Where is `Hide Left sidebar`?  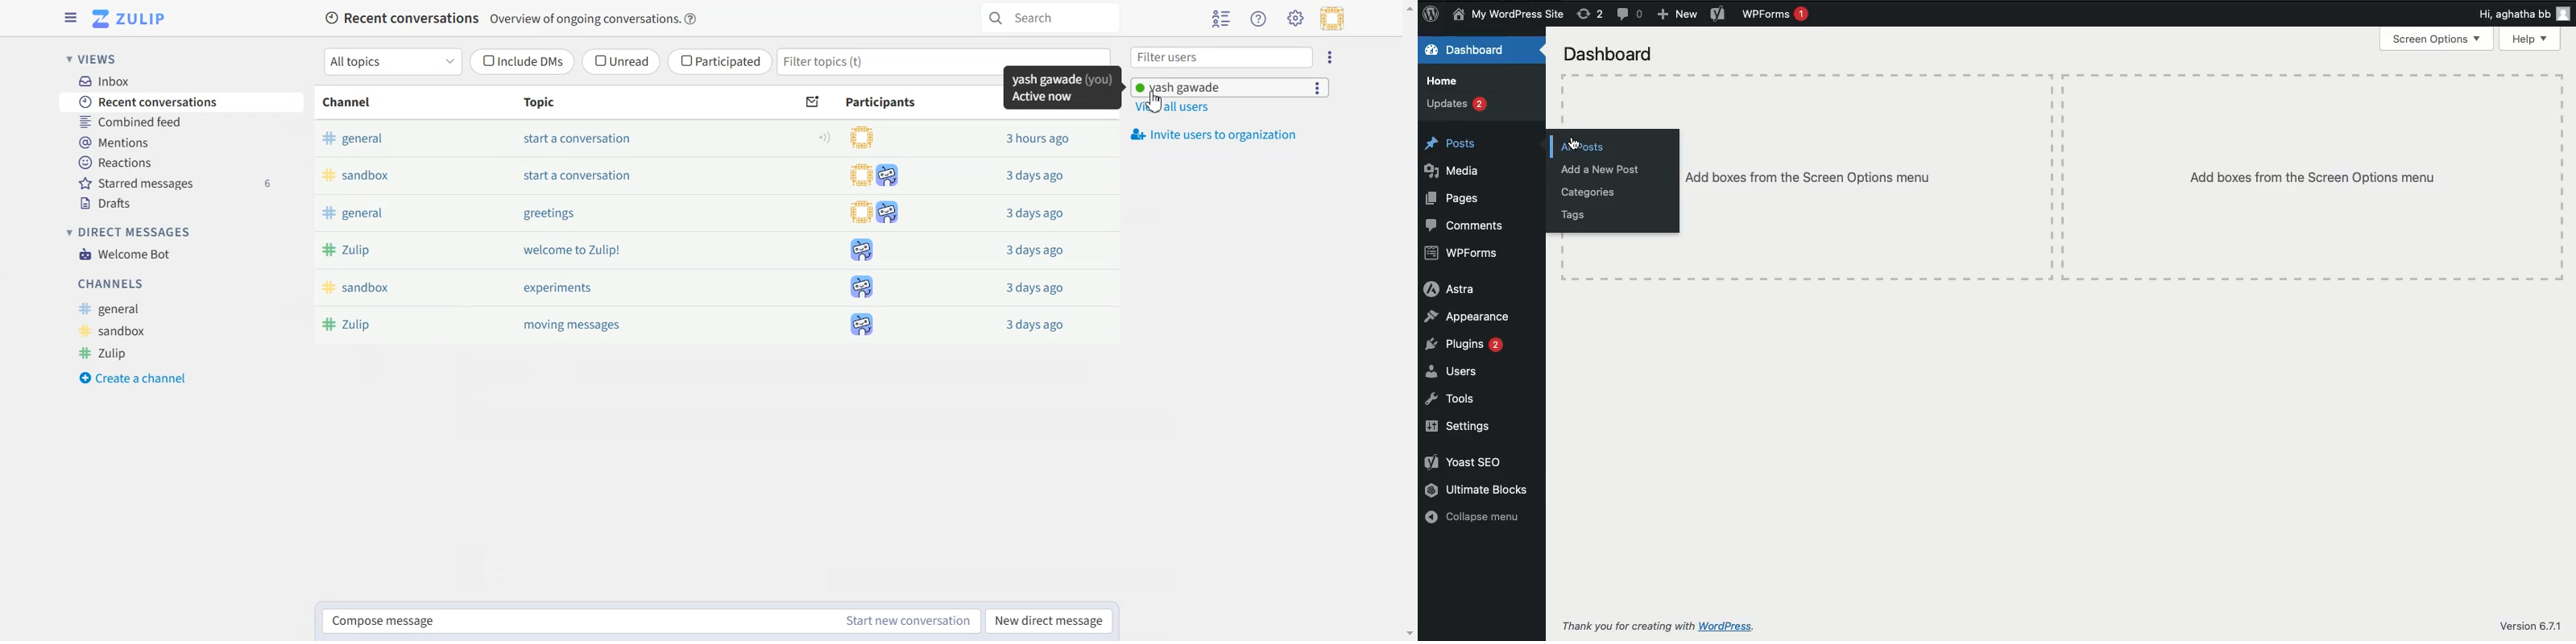
Hide Left sidebar is located at coordinates (71, 18).